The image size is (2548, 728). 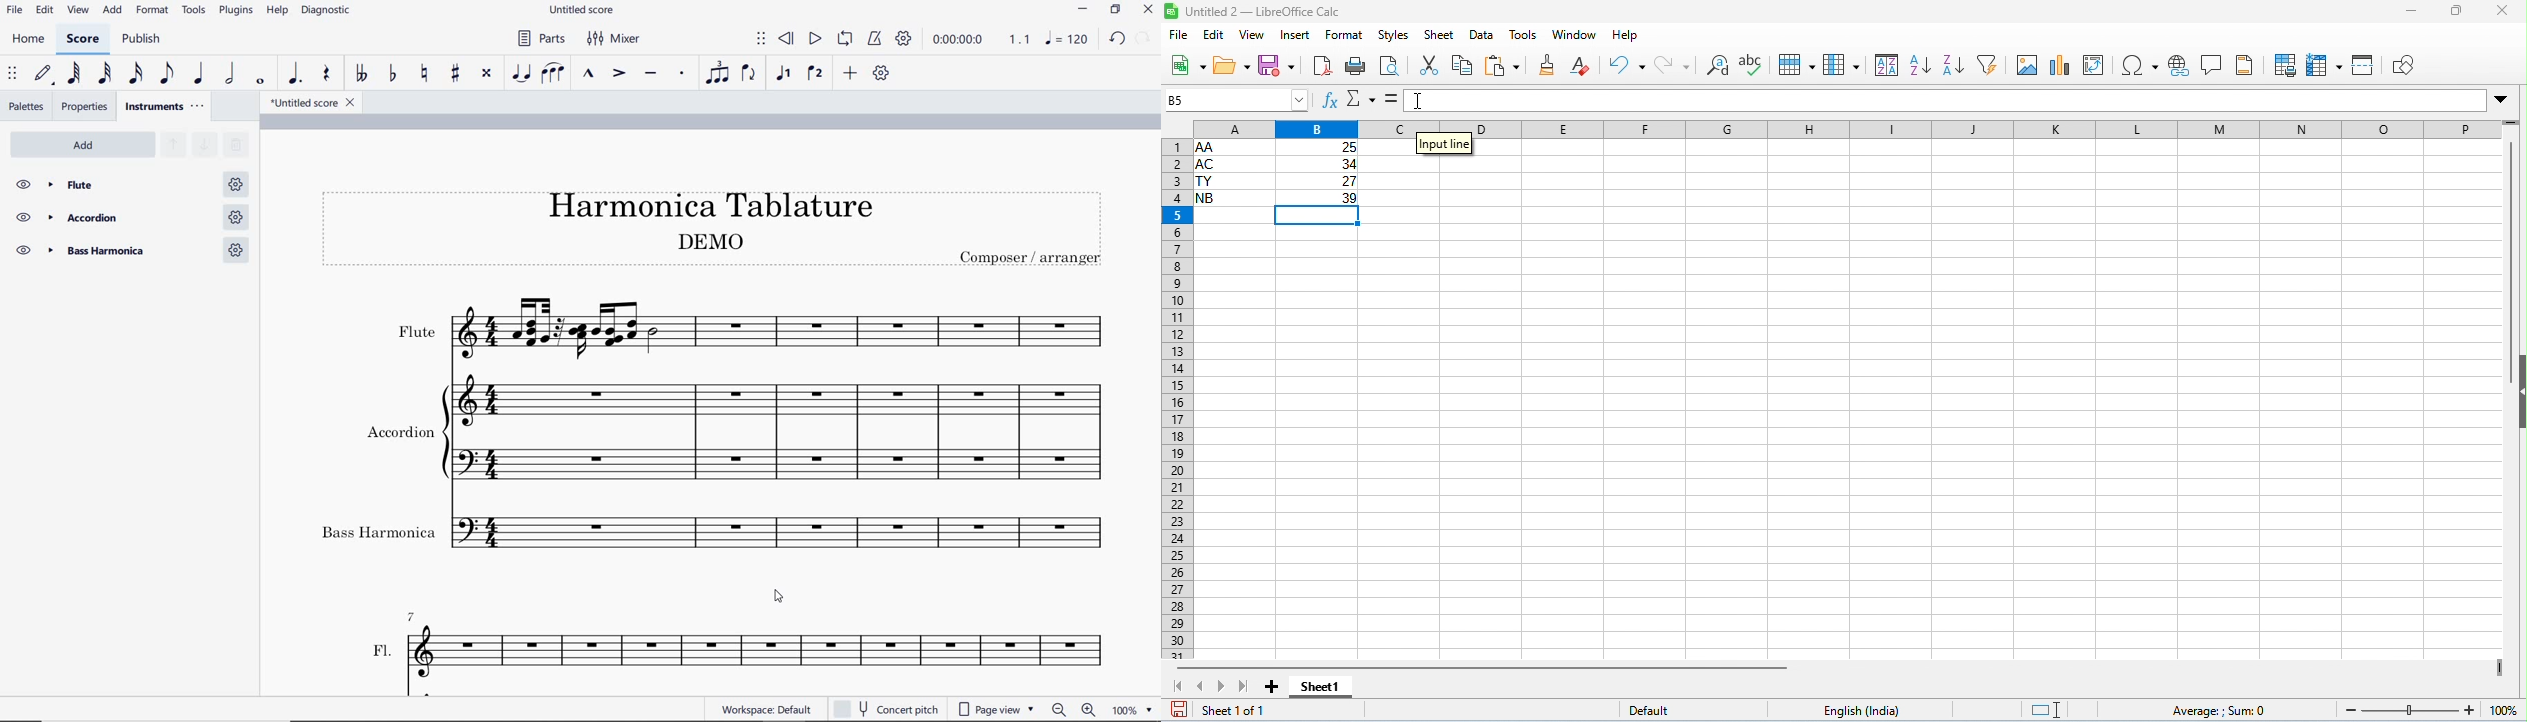 What do you see at coordinates (1253, 11) in the screenshot?
I see `title` at bounding box center [1253, 11].